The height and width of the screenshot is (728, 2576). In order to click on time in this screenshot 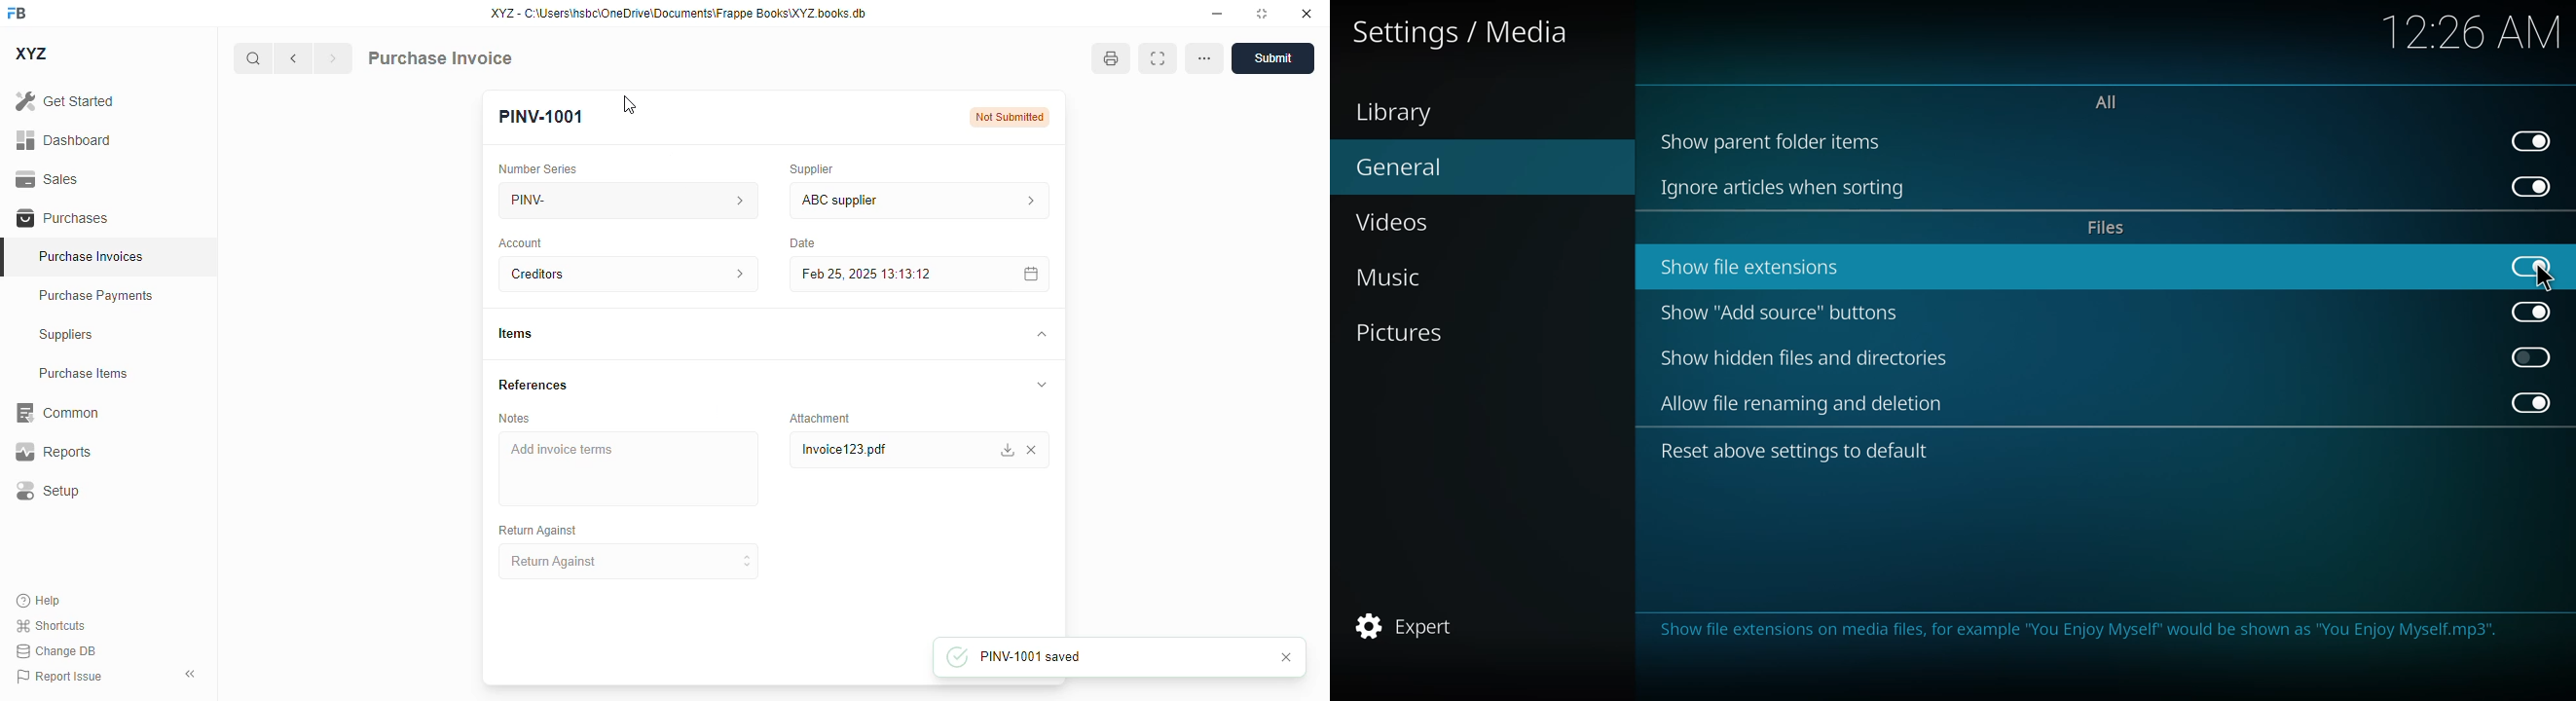, I will do `click(2475, 32)`.